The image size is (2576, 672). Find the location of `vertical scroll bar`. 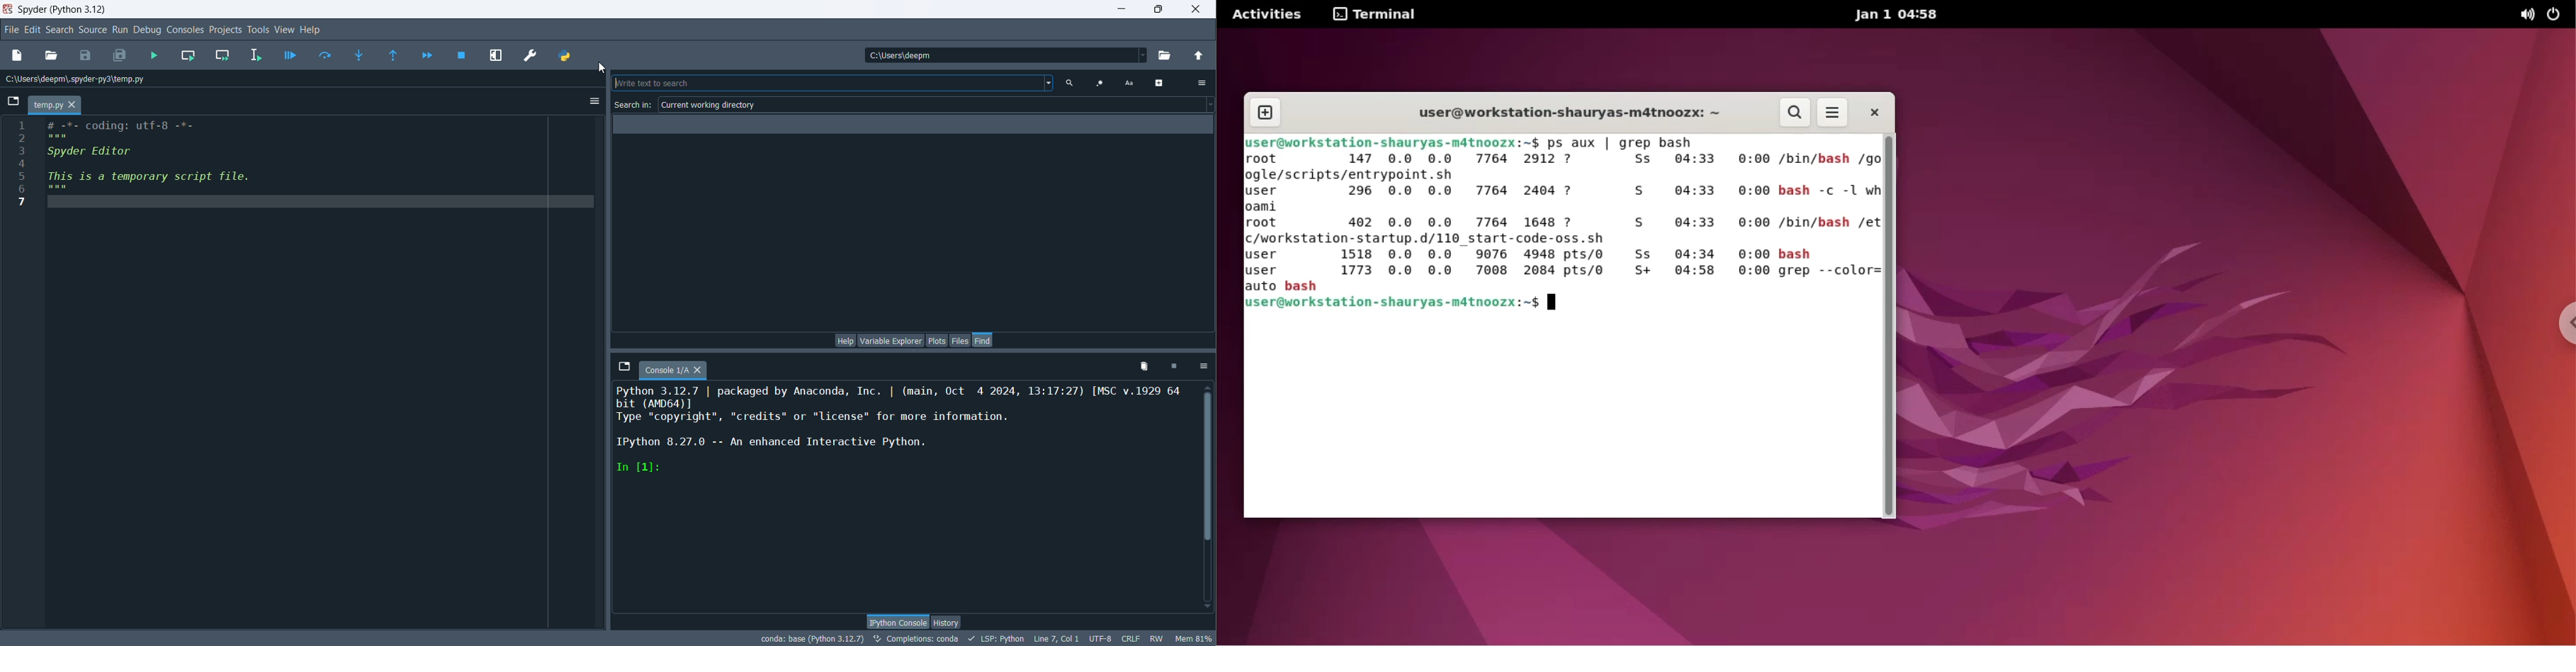

vertical scroll bar is located at coordinates (1203, 495).